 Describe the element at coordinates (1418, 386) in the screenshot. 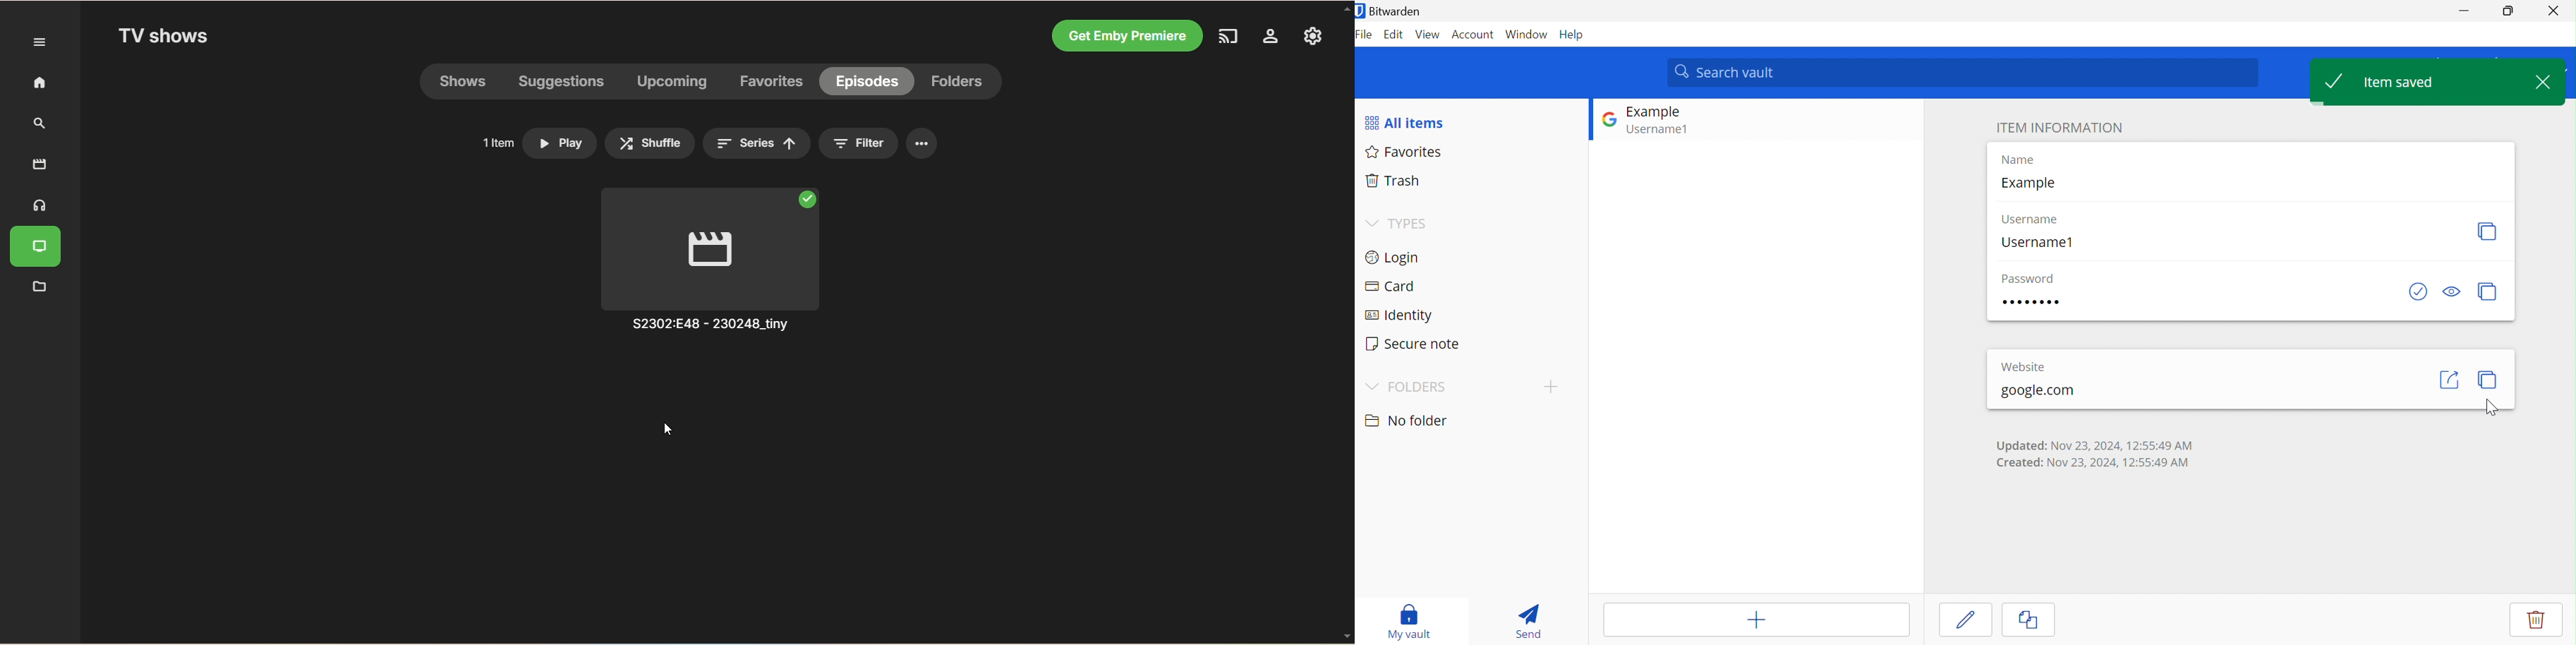

I see `FOLDER` at that location.